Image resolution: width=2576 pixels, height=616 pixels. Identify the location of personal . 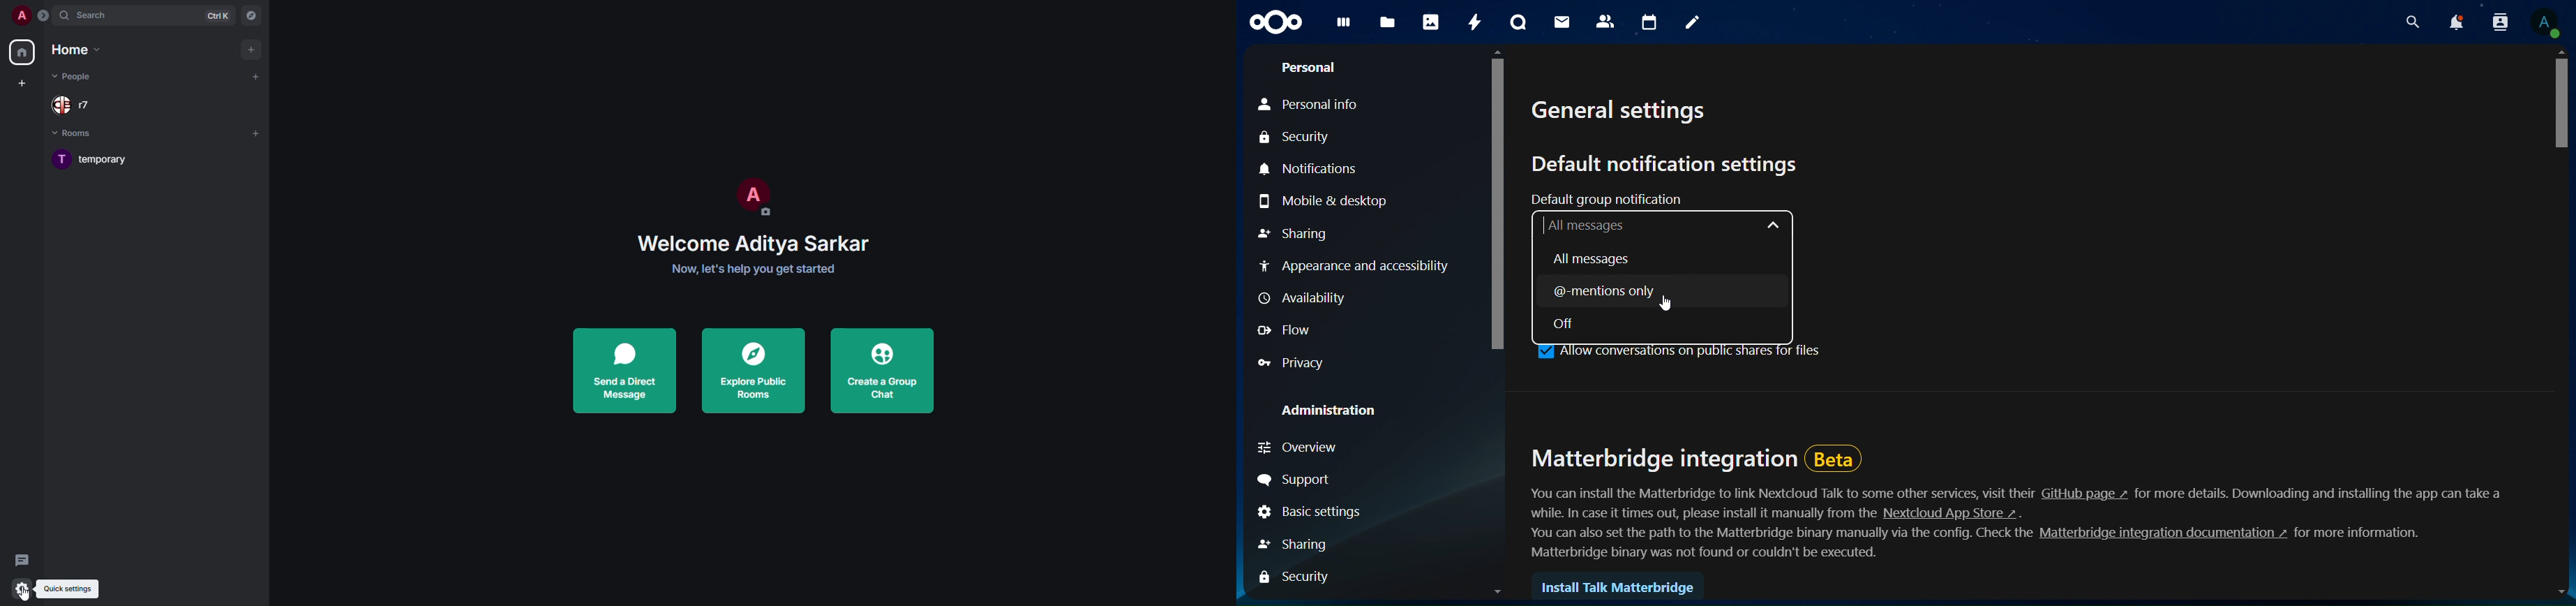
(1309, 66).